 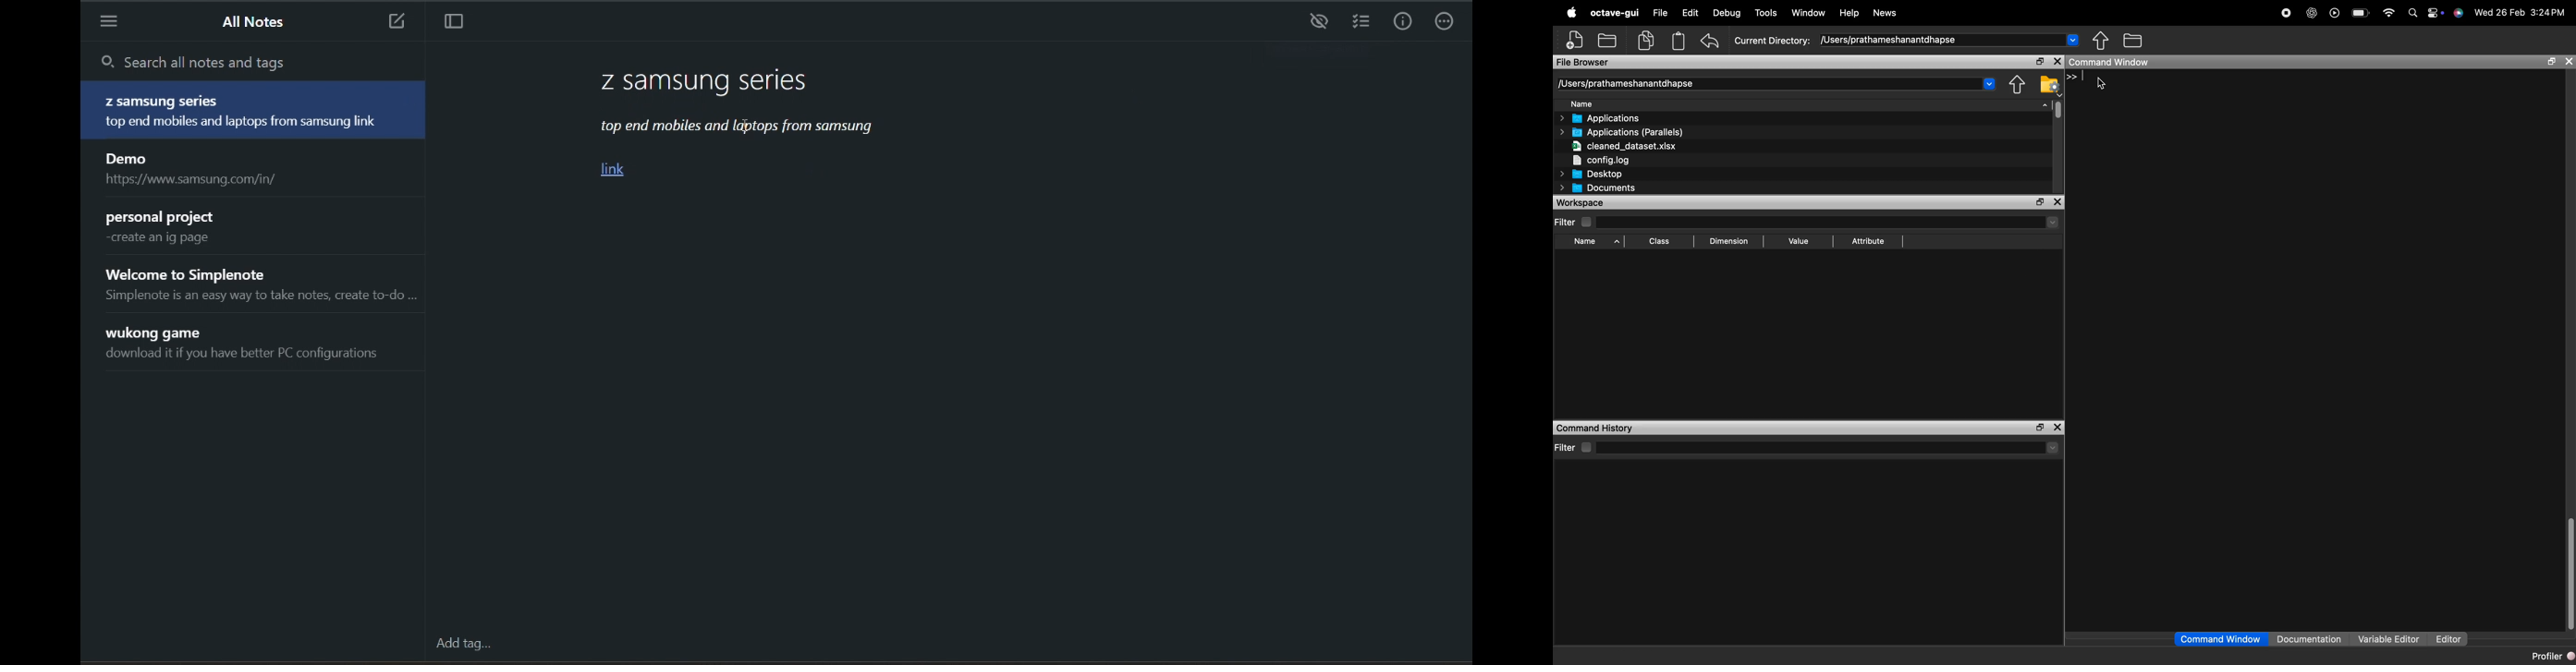 I want to click on link, so click(x=616, y=175).